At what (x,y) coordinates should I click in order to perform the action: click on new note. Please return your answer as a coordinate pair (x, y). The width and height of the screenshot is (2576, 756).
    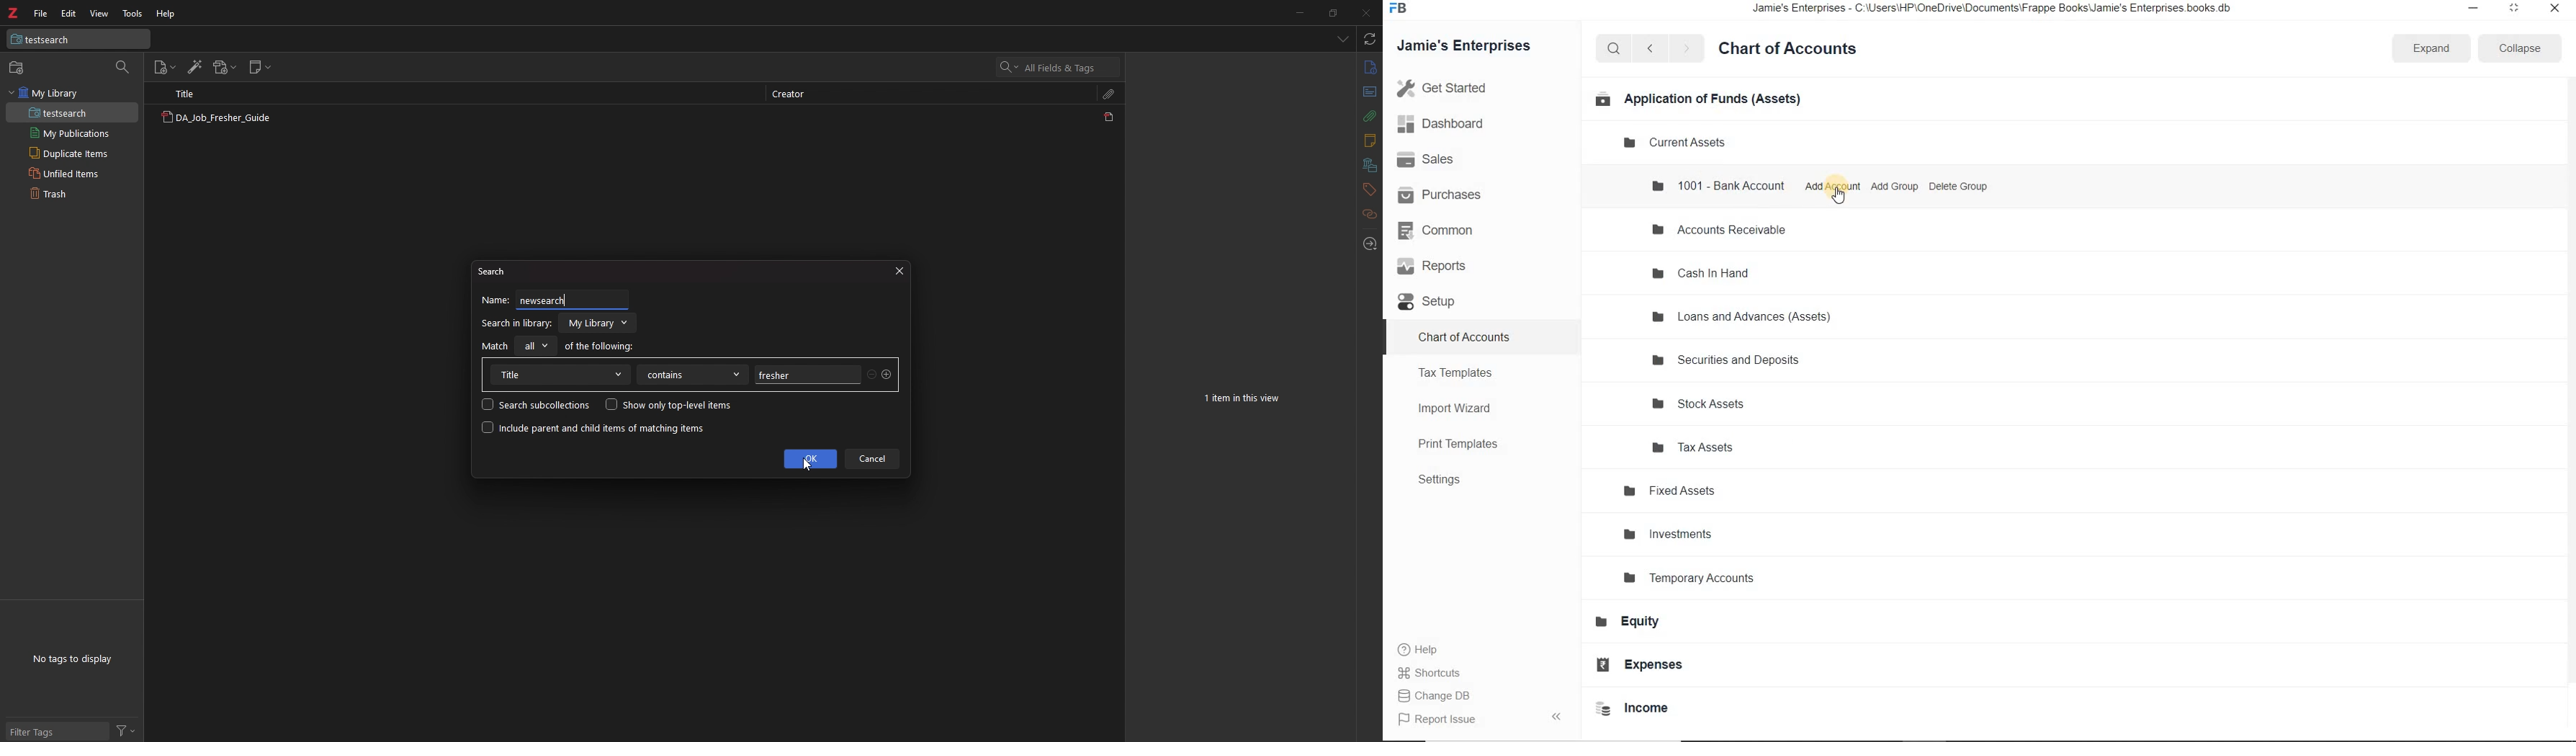
    Looking at the image, I should click on (260, 67).